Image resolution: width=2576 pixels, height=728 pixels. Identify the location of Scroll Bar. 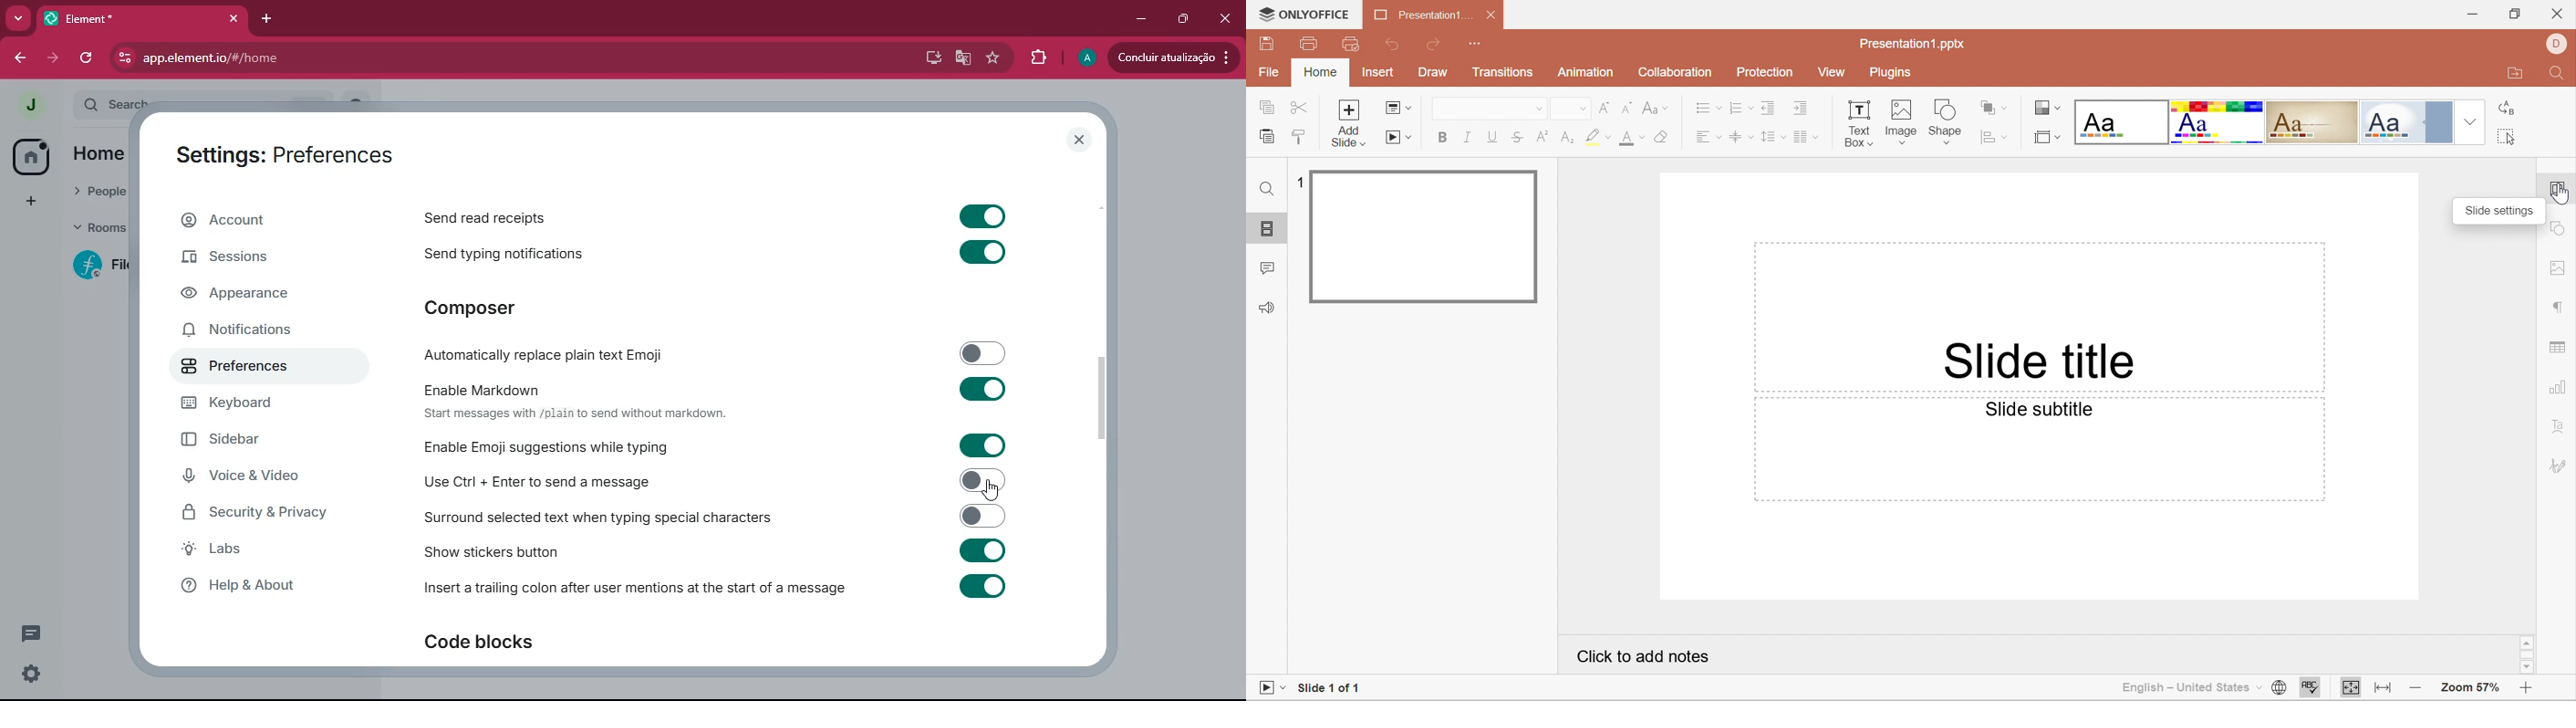
(2527, 657).